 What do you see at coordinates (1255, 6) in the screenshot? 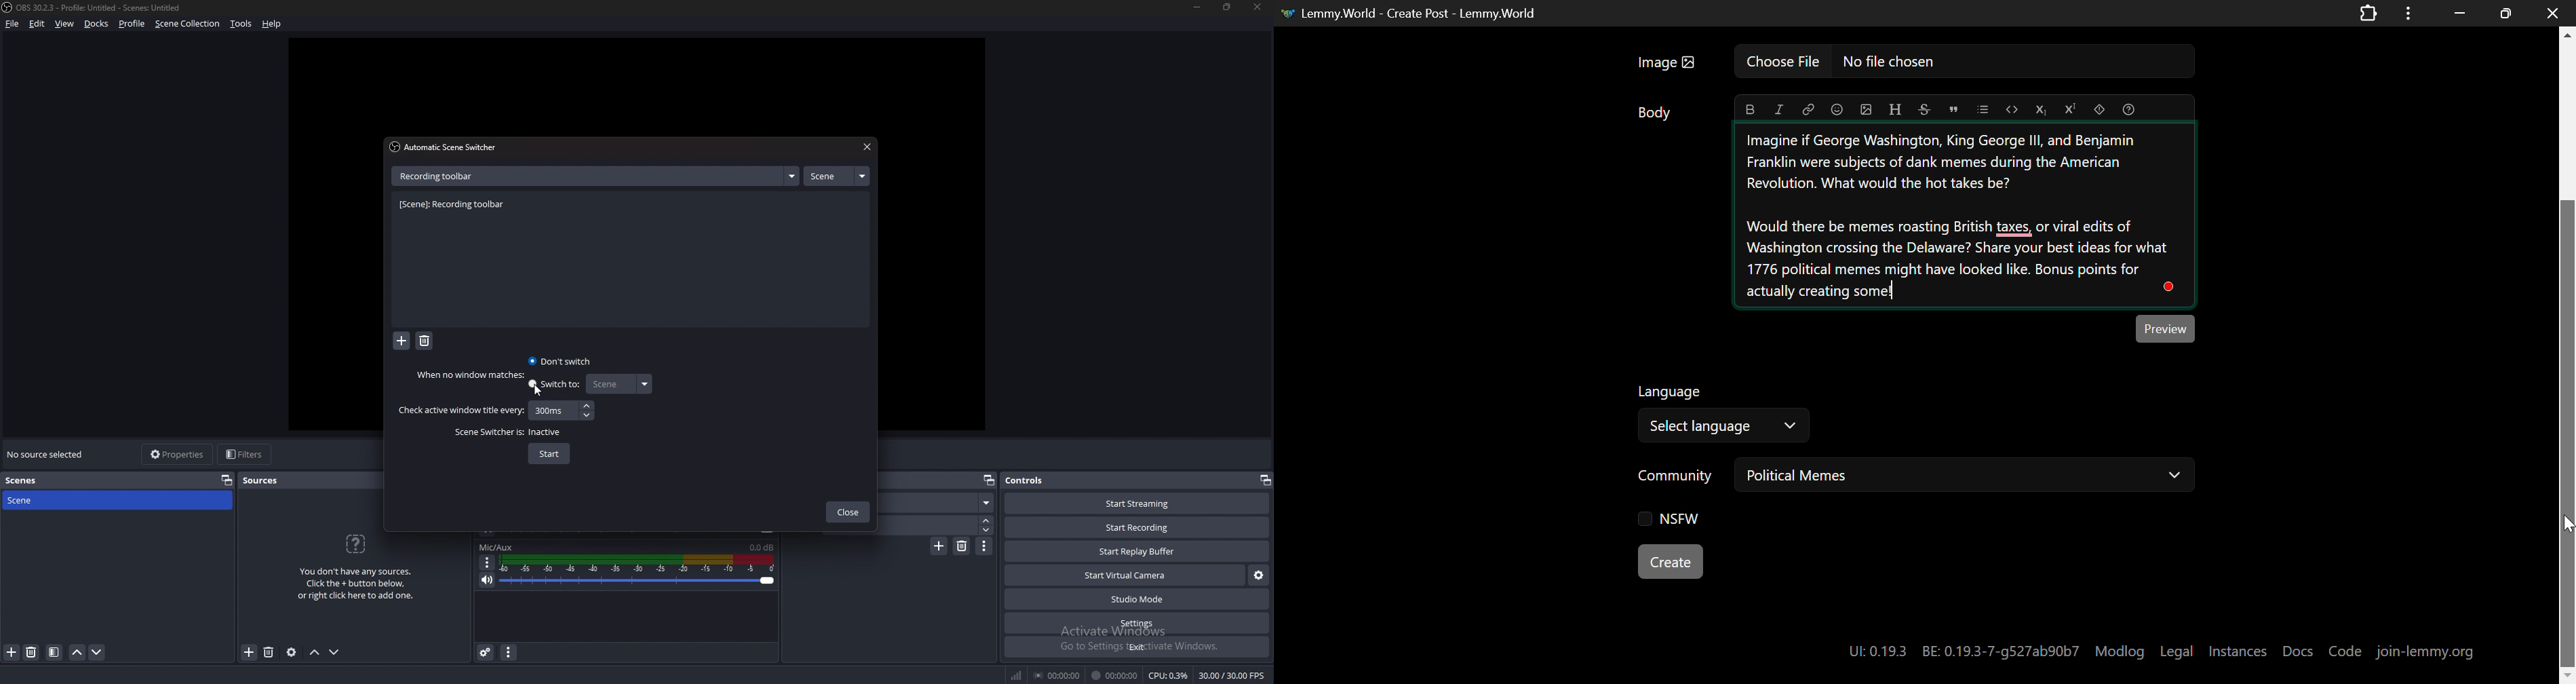
I see `close` at bounding box center [1255, 6].